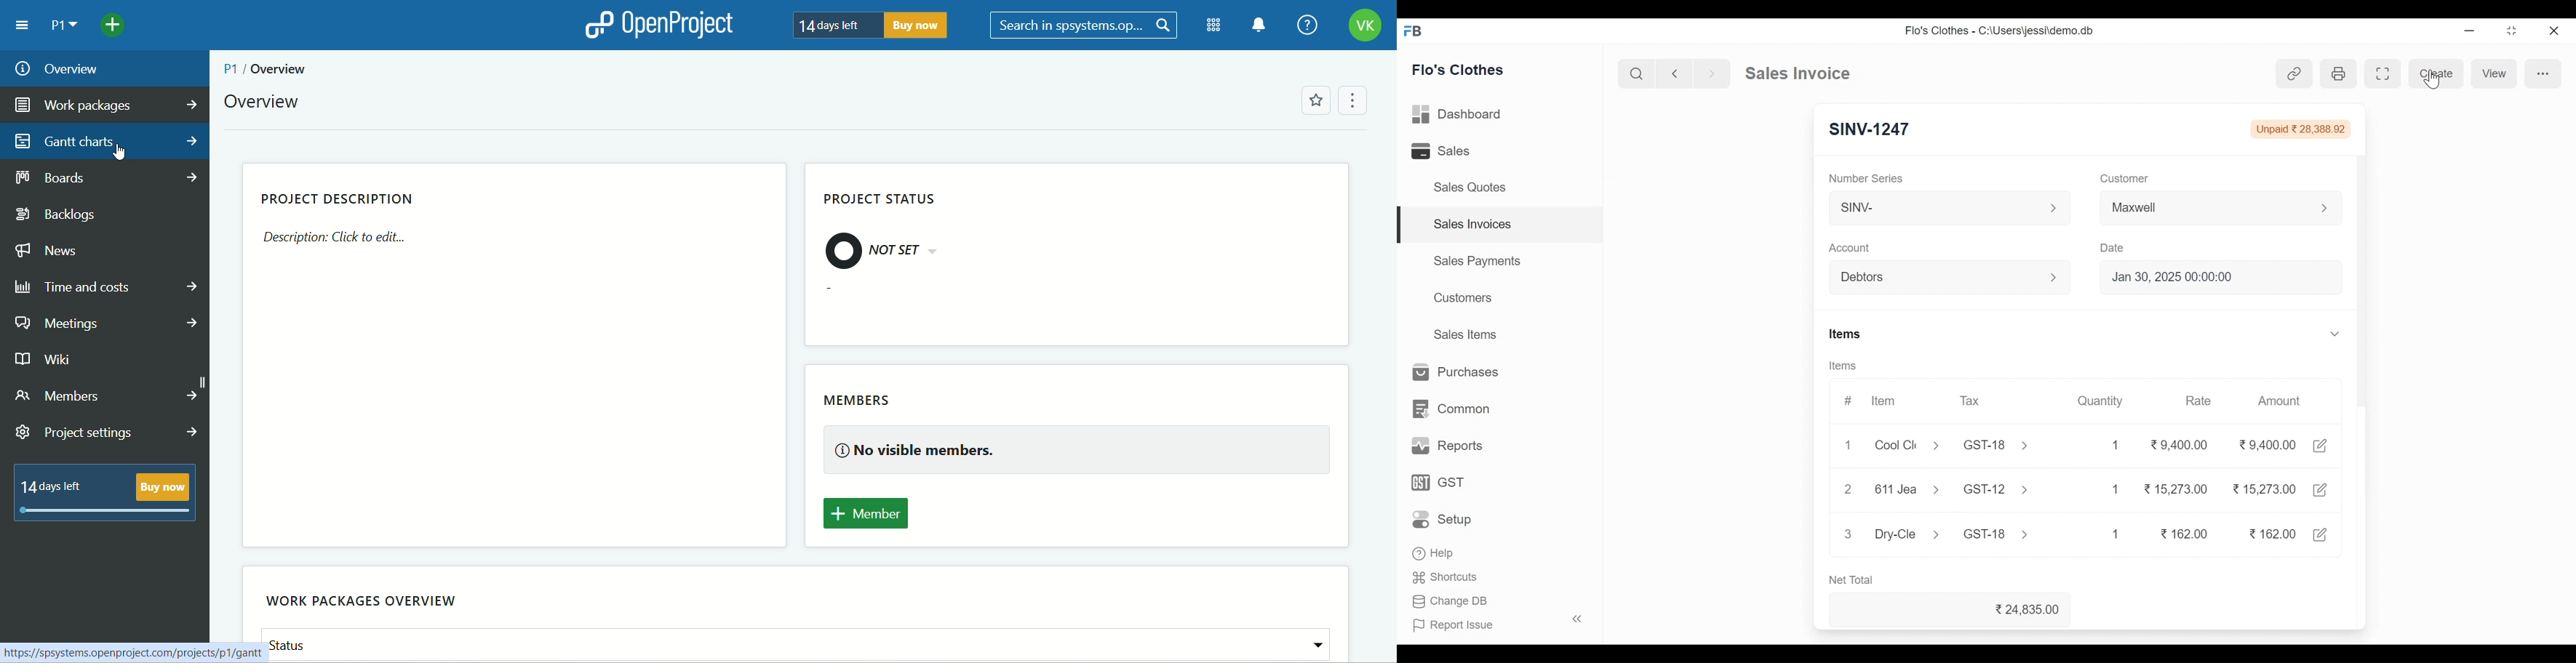 This screenshot has height=672, width=2576. I want to click on Sales Quotes, so click(1468, 187).